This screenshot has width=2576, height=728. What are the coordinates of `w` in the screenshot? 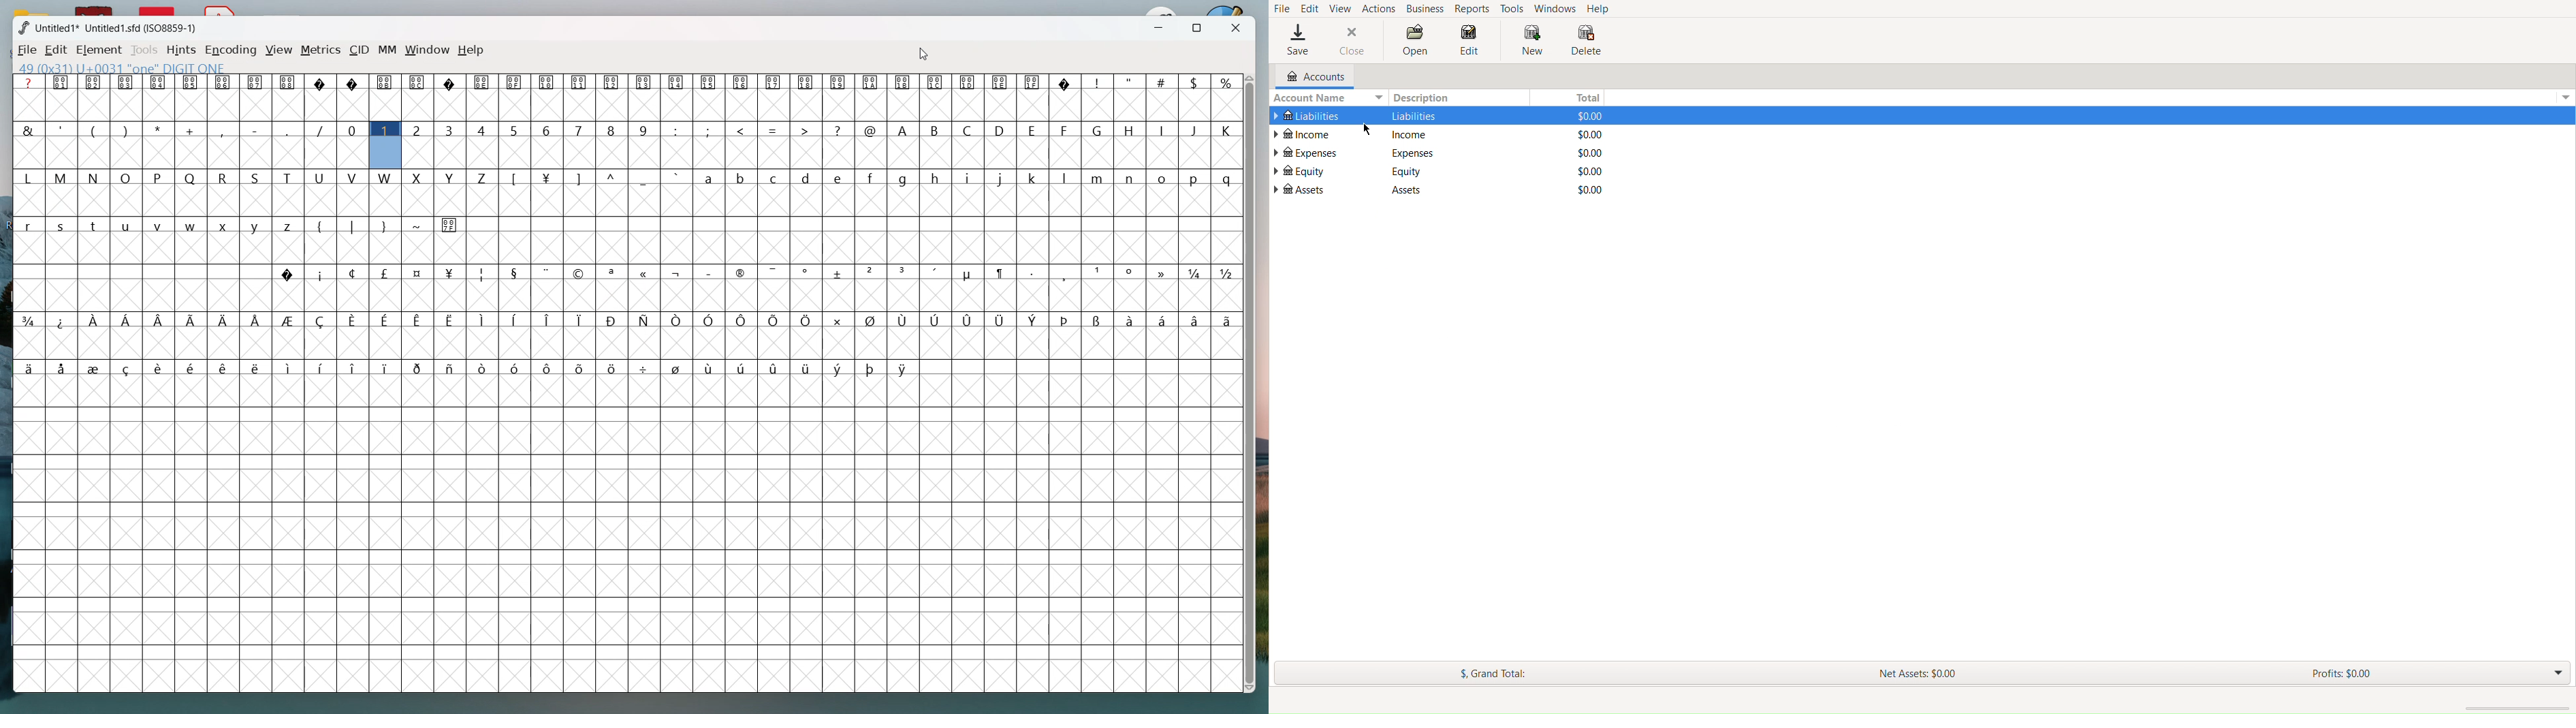 It's located at (192, 225).